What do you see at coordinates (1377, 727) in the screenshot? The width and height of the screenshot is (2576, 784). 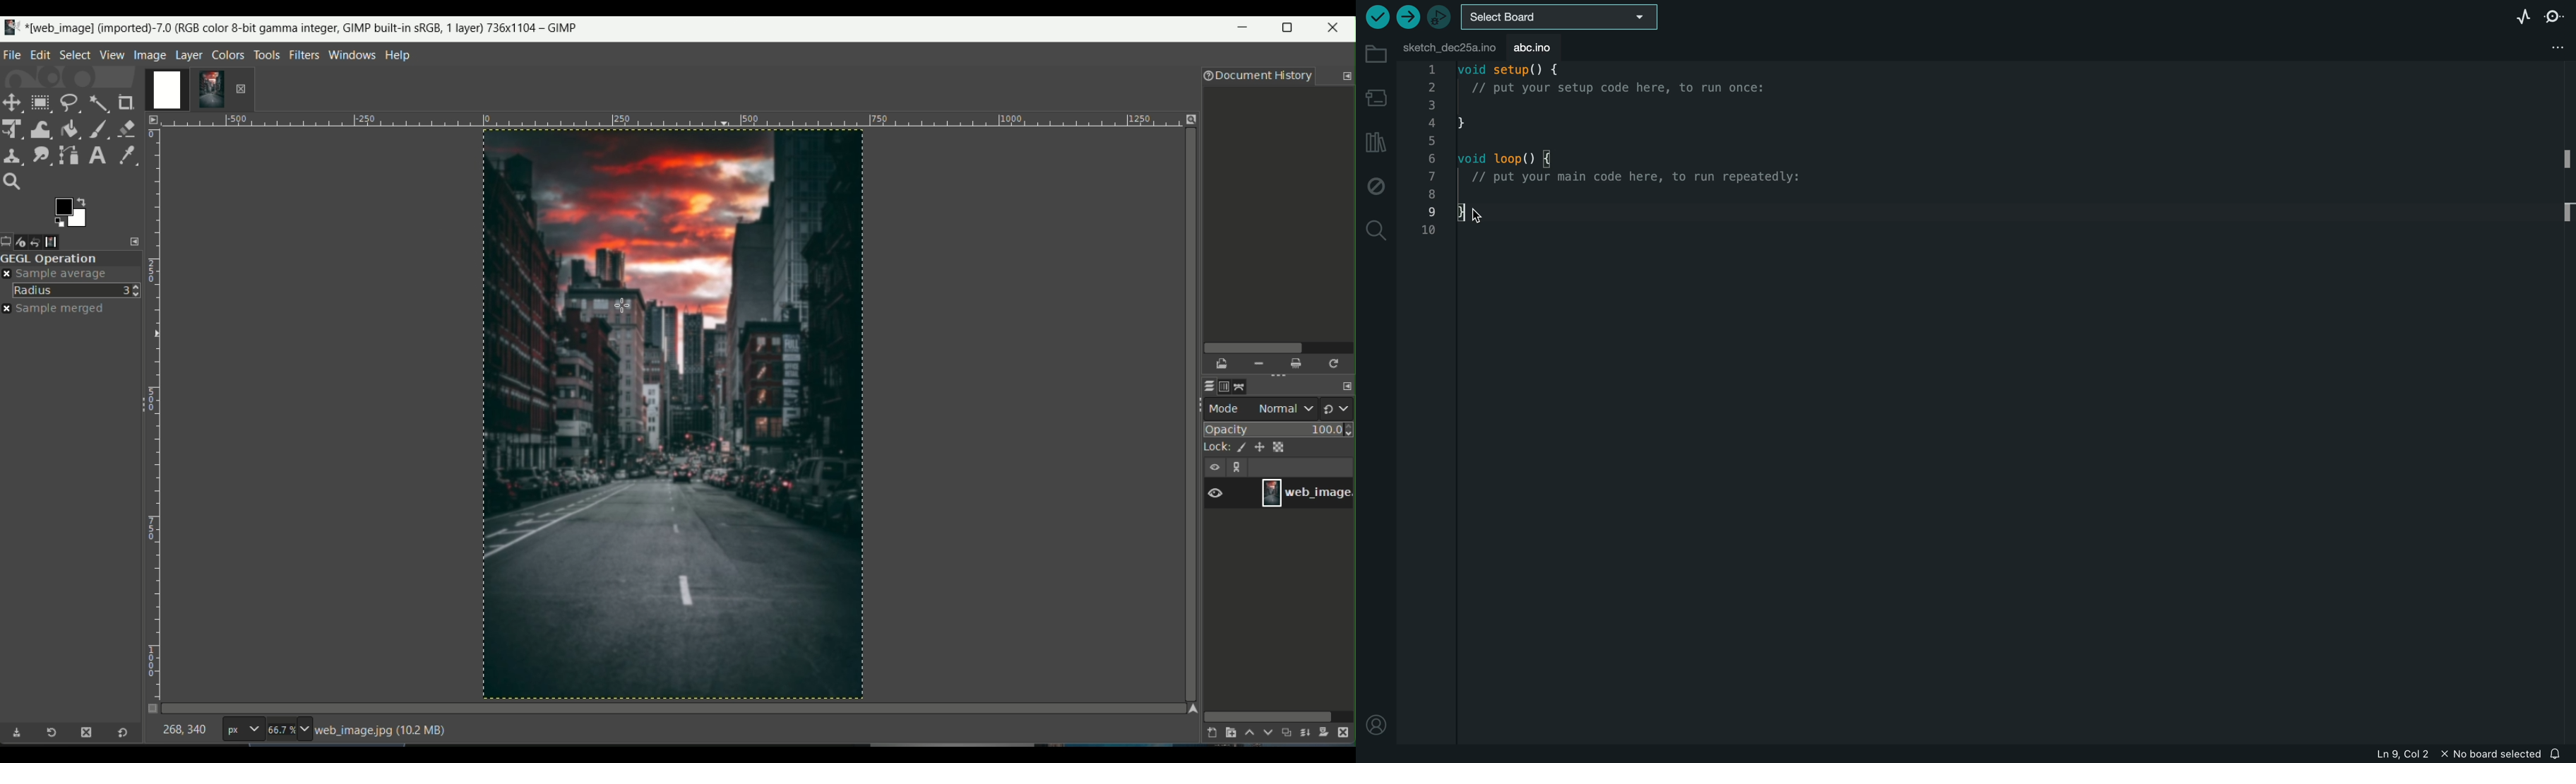 I see `profile` at bounding box center [1377, 727].